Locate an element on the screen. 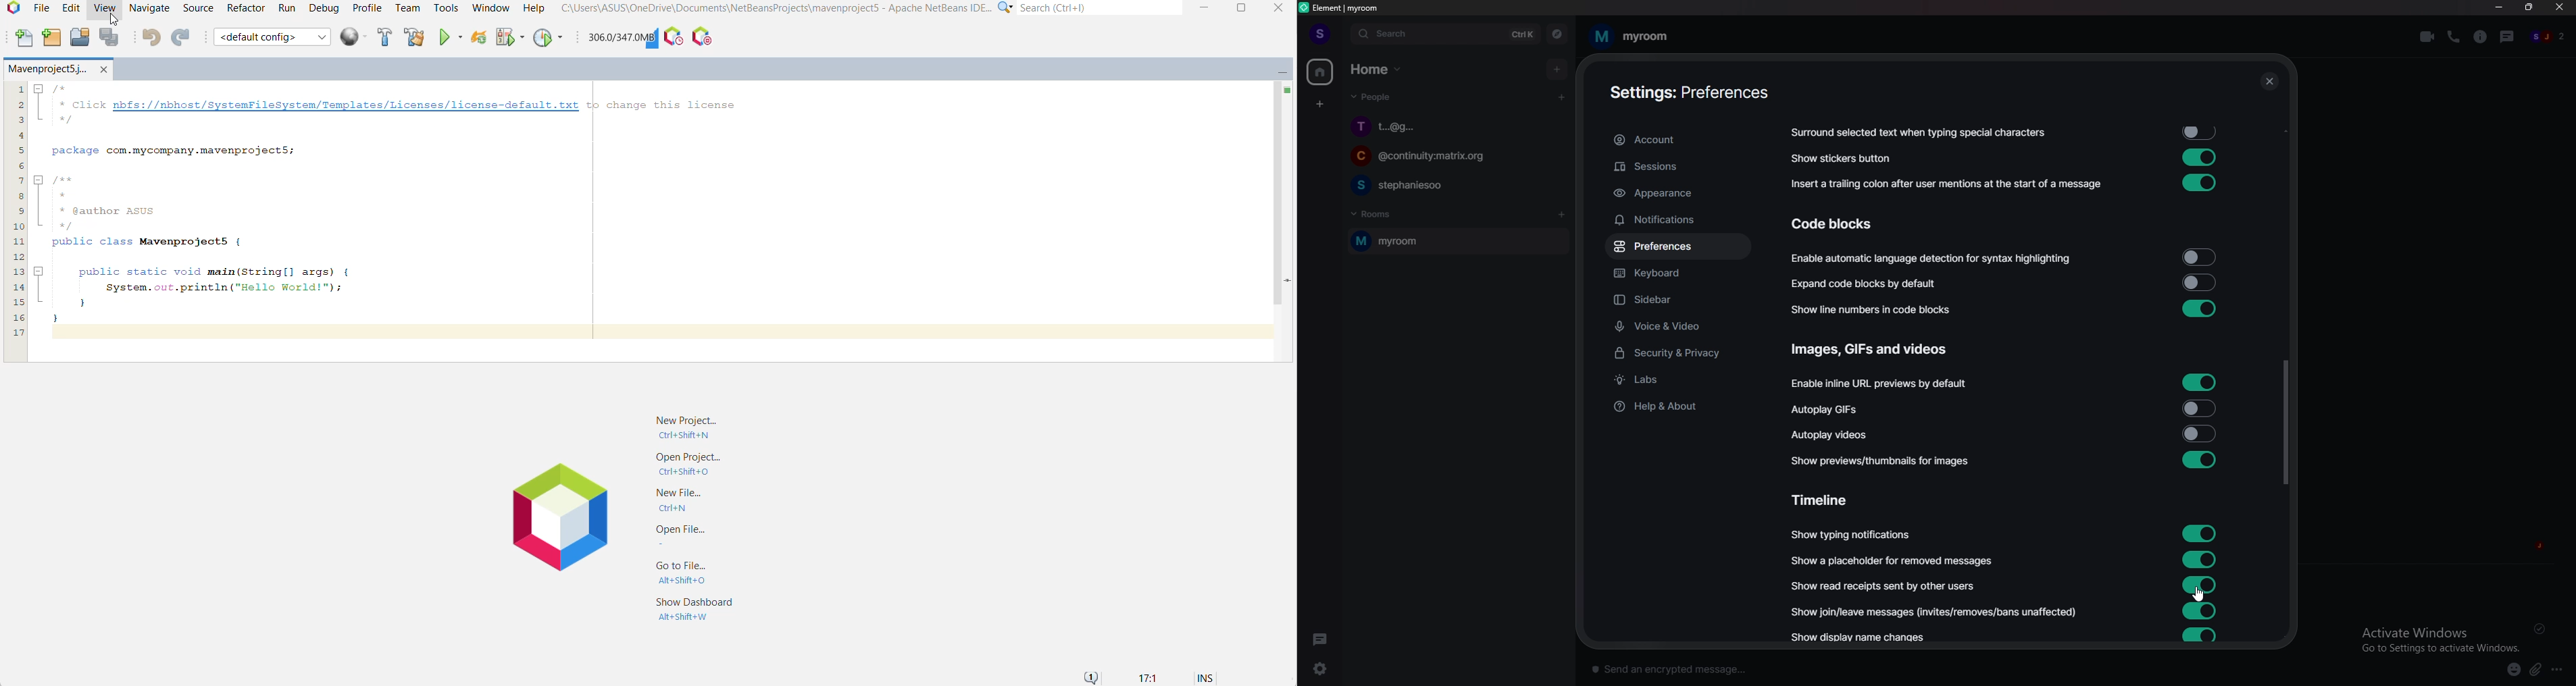  timeline is located at coordinates (1827, 499).